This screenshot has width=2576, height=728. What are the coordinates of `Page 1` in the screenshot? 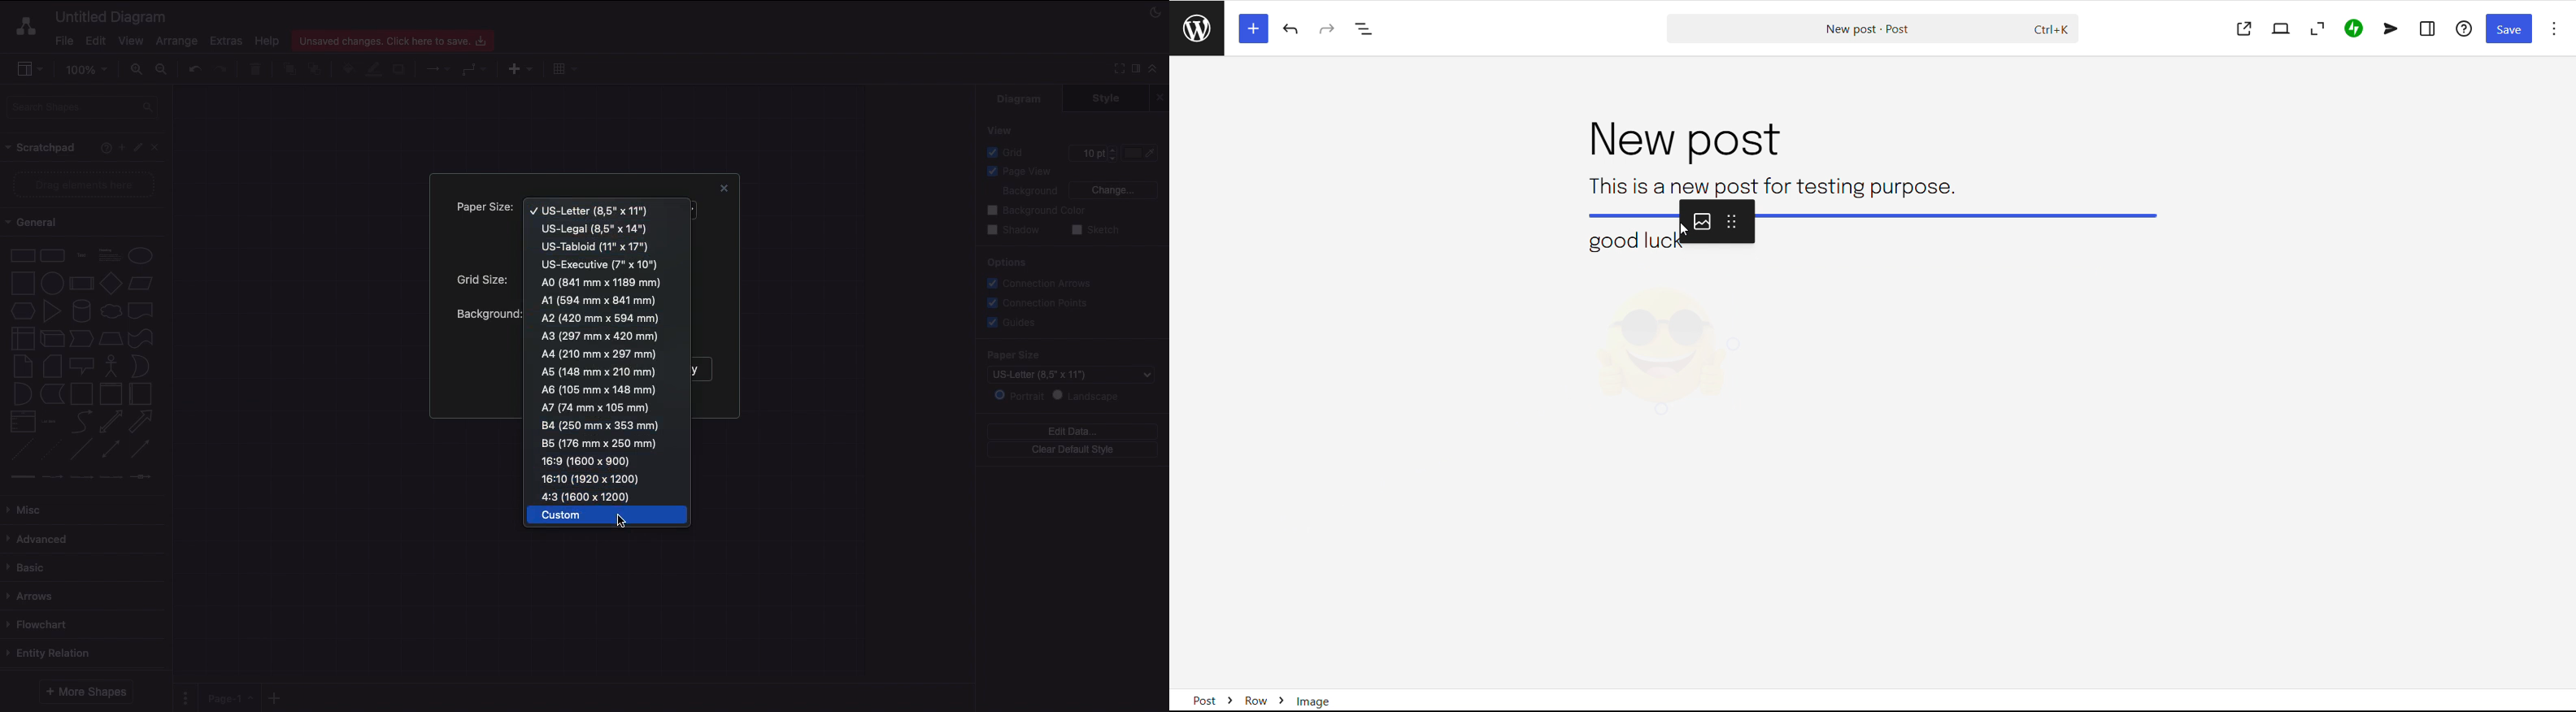 It's located at (228, 697).